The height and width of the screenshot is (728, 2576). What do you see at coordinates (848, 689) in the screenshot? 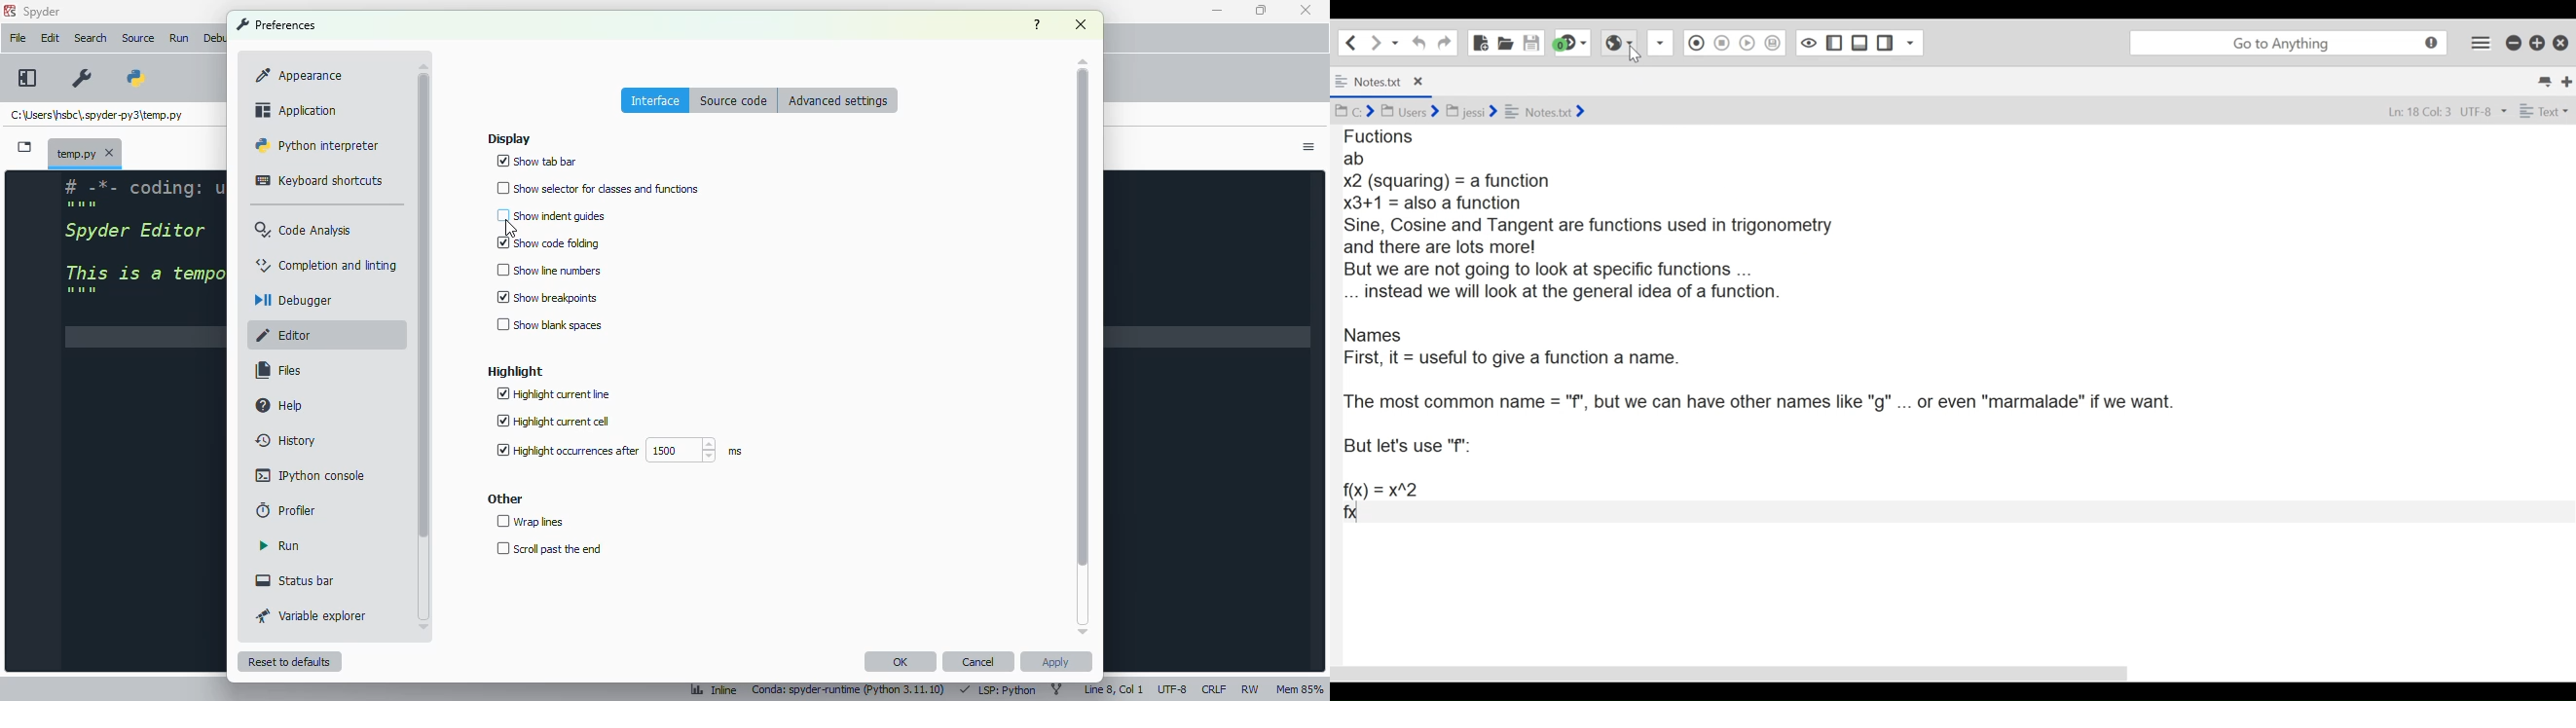
I see `conda: spyder-runtime (python 3. 11. 10)` at bounding box center [848, 689].